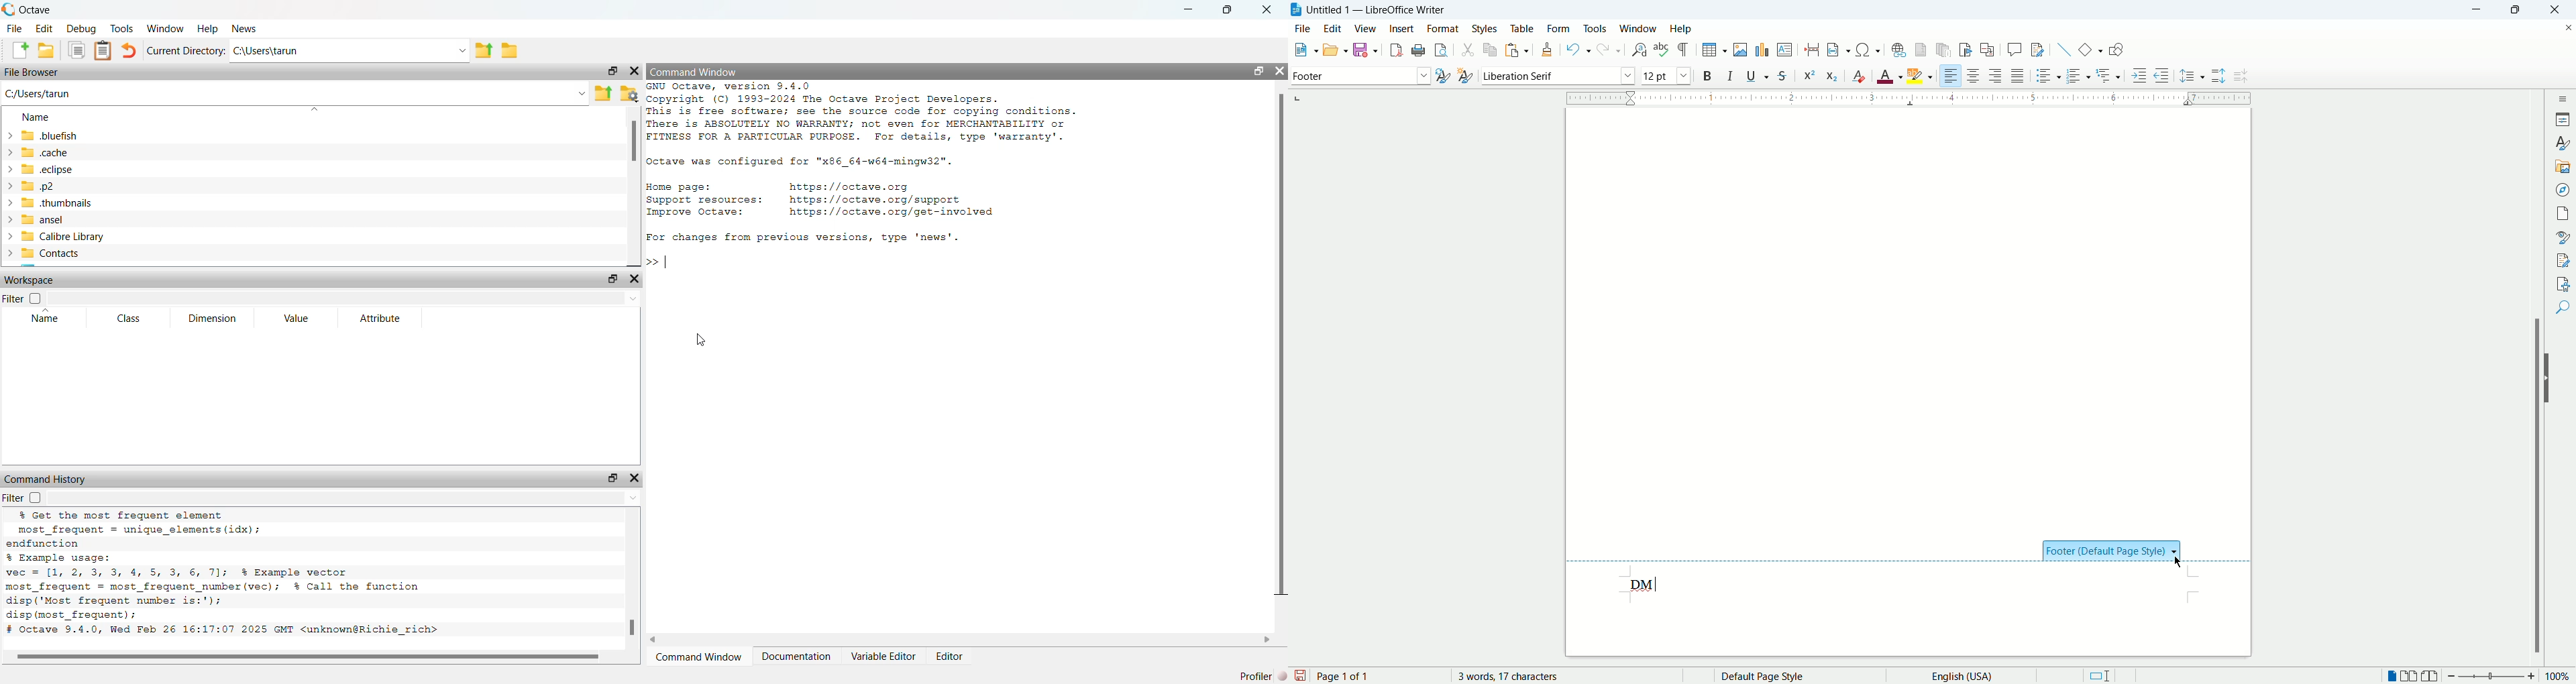 The height and width of the screenshot is (700, 2576). I want to click on insert page break, so click(1813, 50).